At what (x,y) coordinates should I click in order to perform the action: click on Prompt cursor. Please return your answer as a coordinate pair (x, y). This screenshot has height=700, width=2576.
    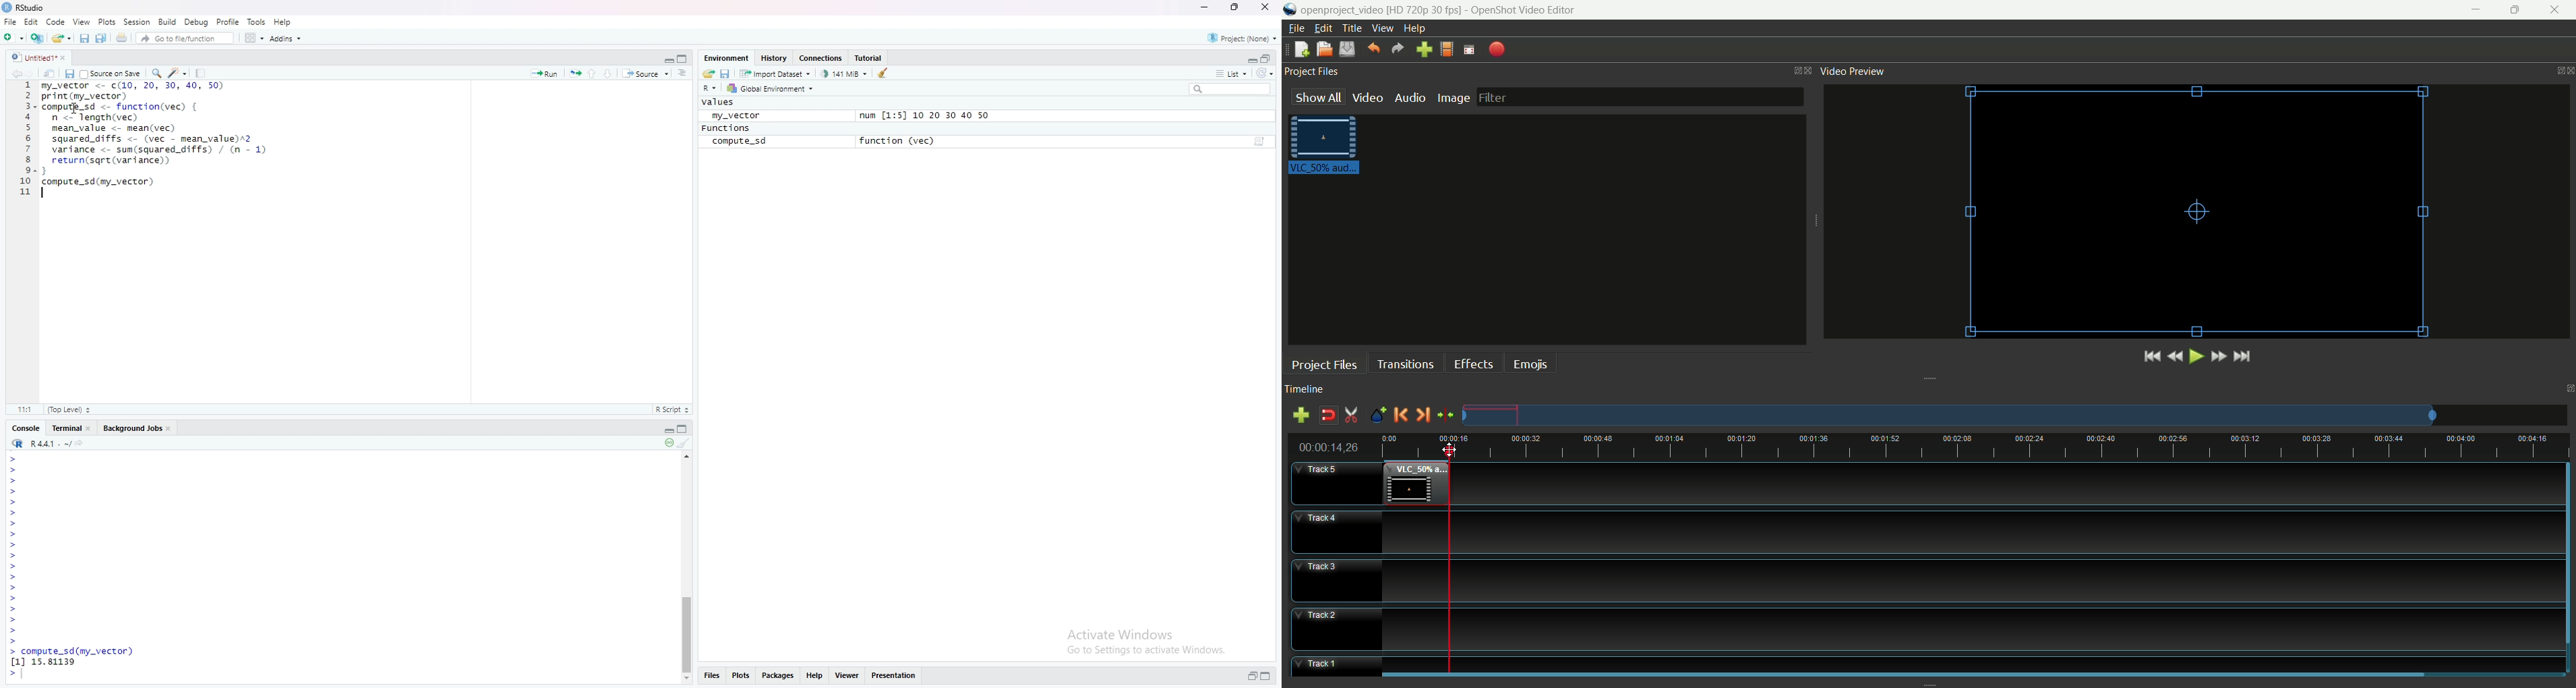
    Looking at the image, I should click on (15, 556).